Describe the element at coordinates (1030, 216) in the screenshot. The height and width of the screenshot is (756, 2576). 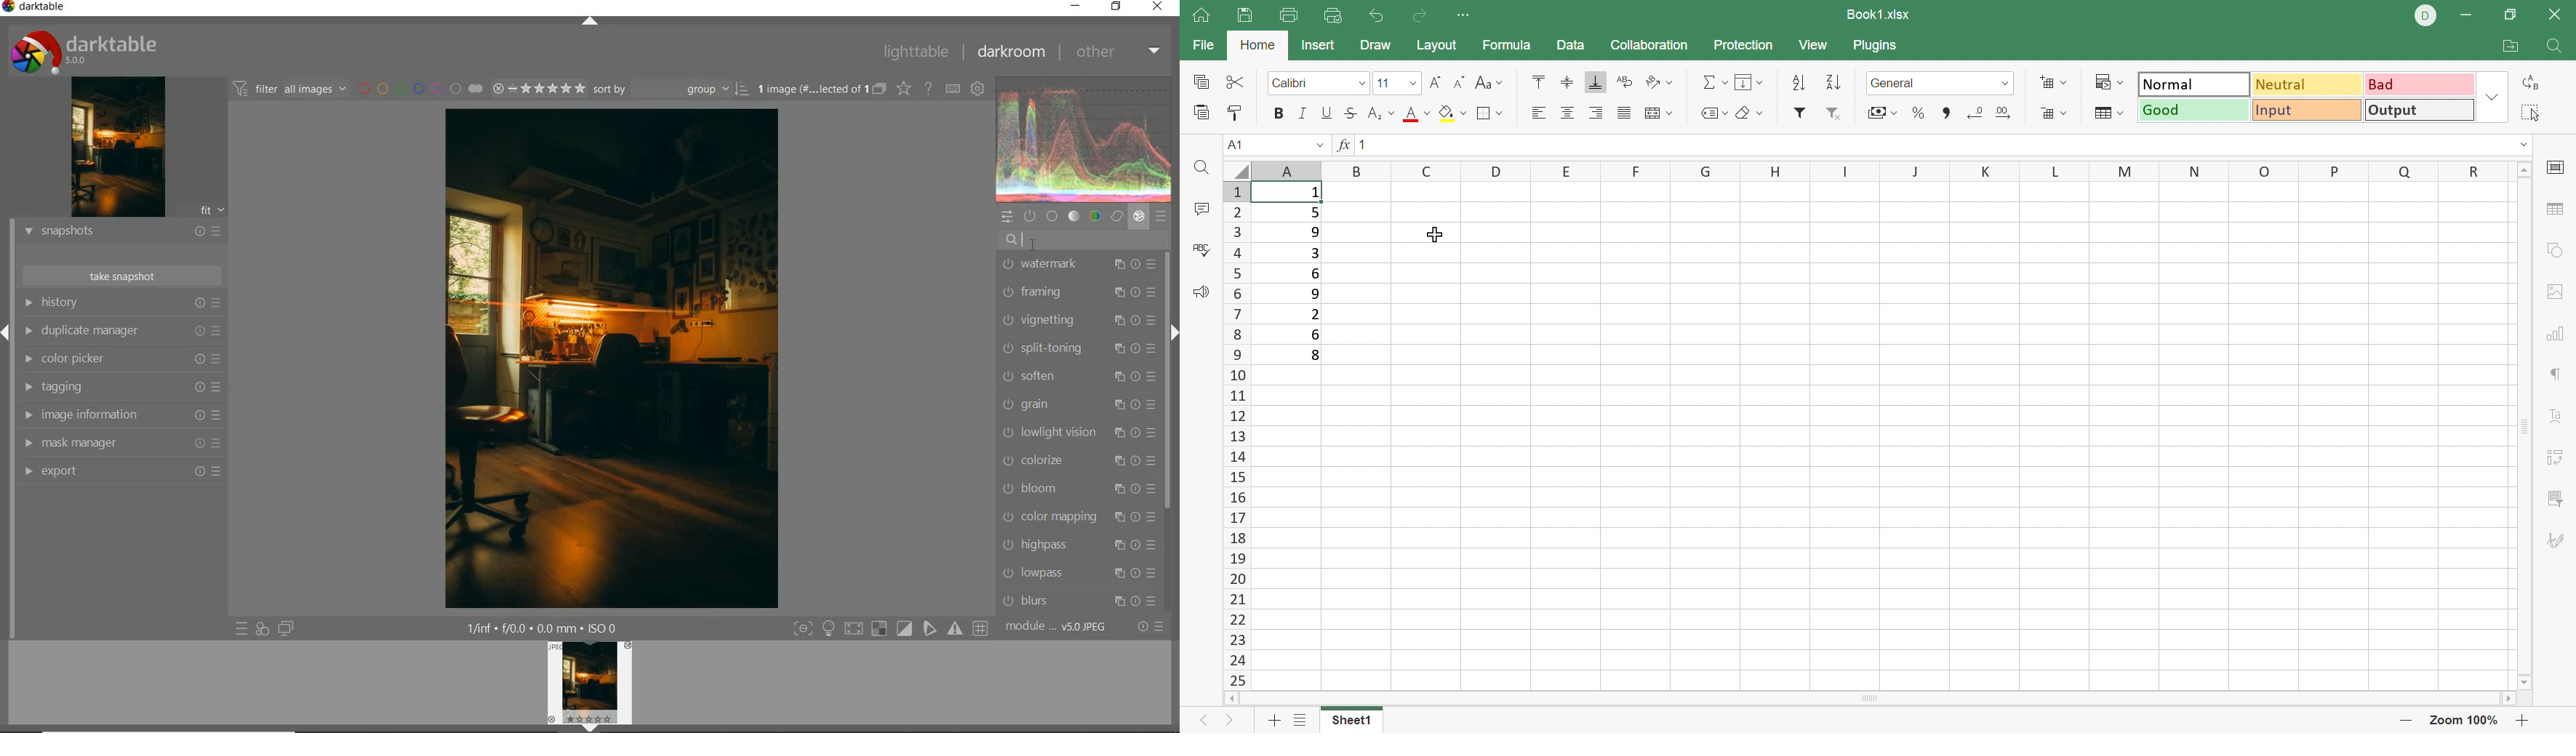
I see `show only active modules` at that location.